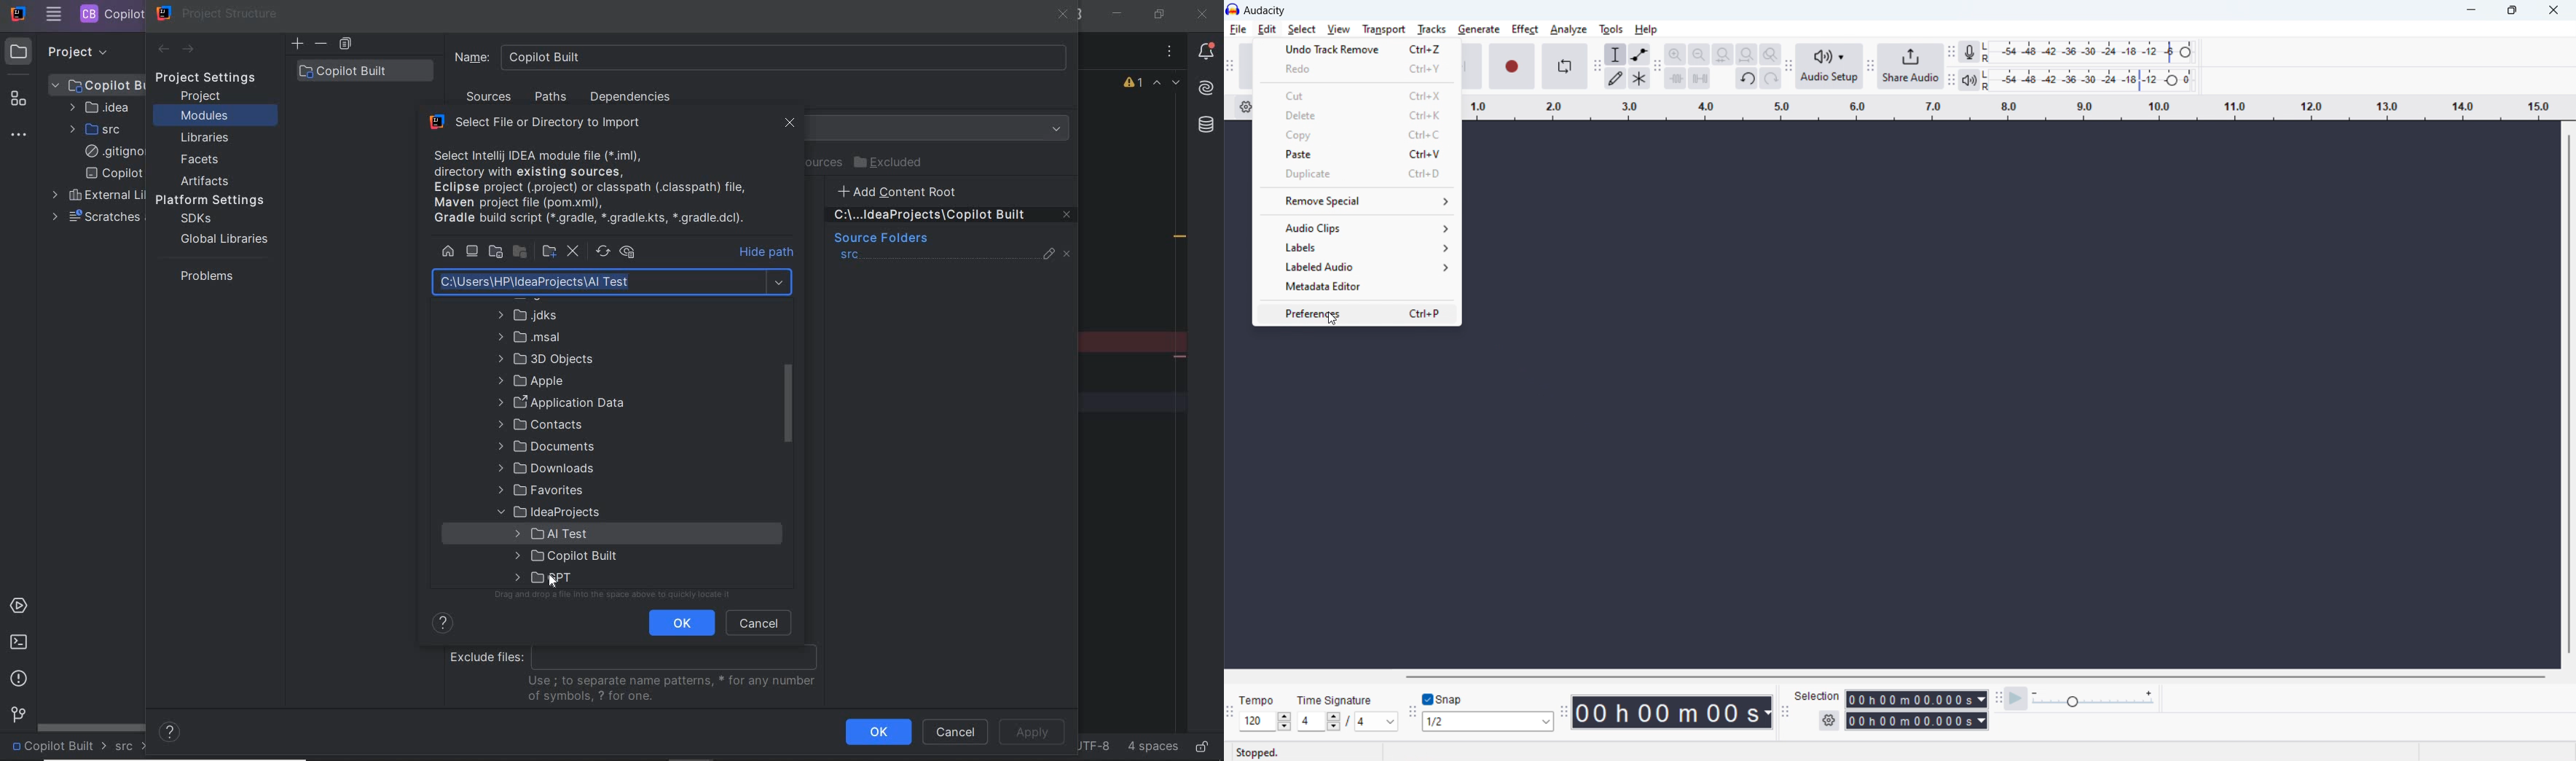 This screenshot has width=2576, height=784. Describe the element at coordinates (1347, 722) in the screenshot. I see `set time signature` at that location.